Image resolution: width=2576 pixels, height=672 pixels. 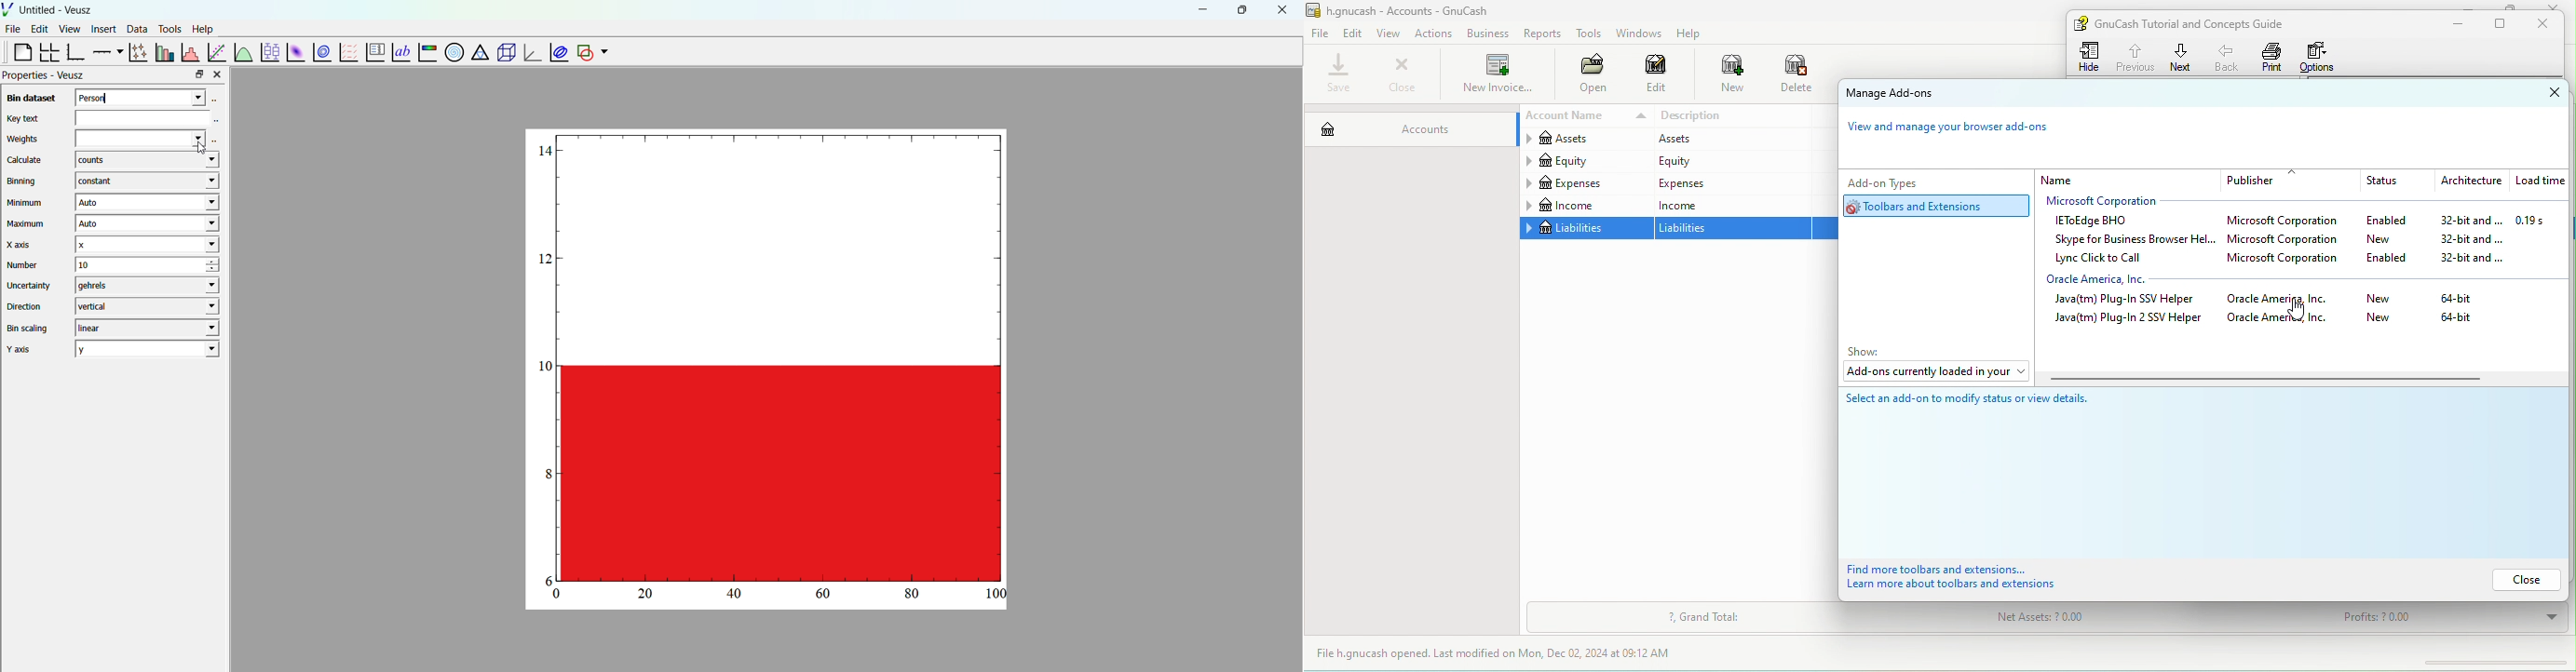 I want to click on publisher, so click(x=2290, y=181).